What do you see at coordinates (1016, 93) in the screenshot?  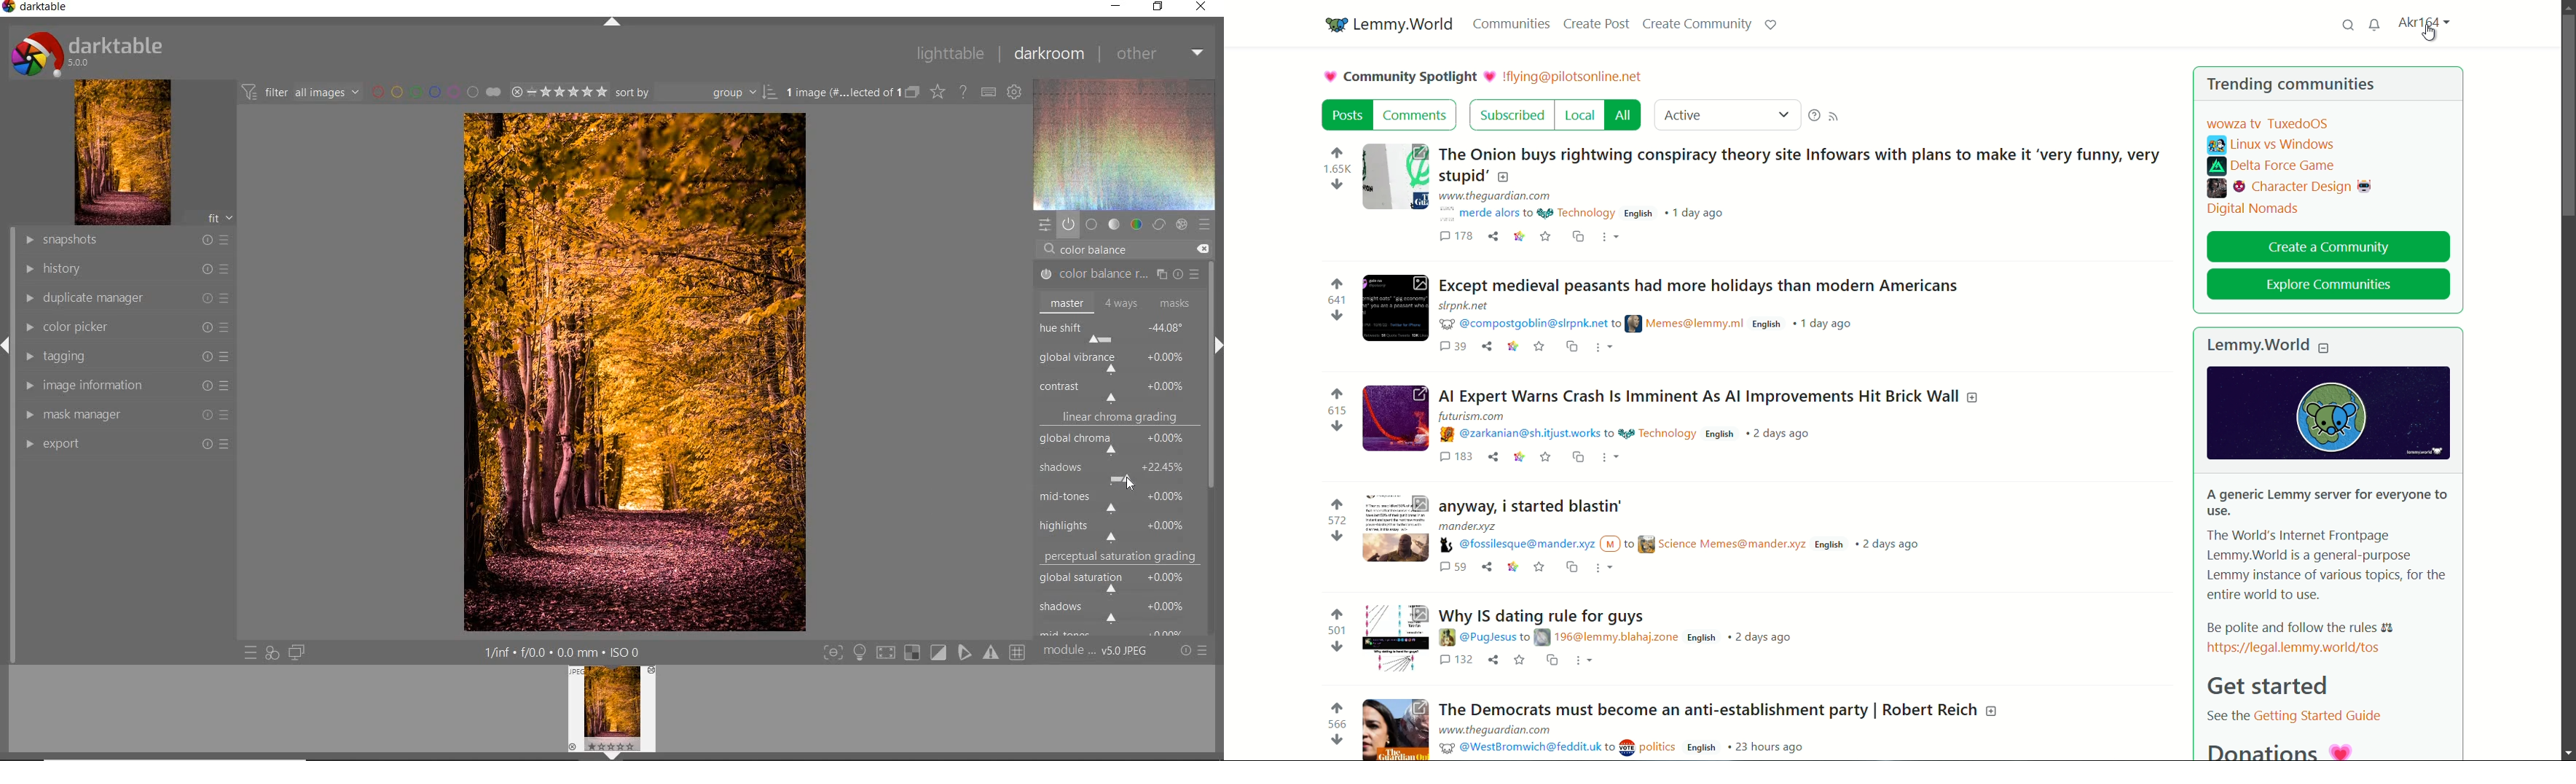 I see `show global preference` at bounding box center [1016, 93].